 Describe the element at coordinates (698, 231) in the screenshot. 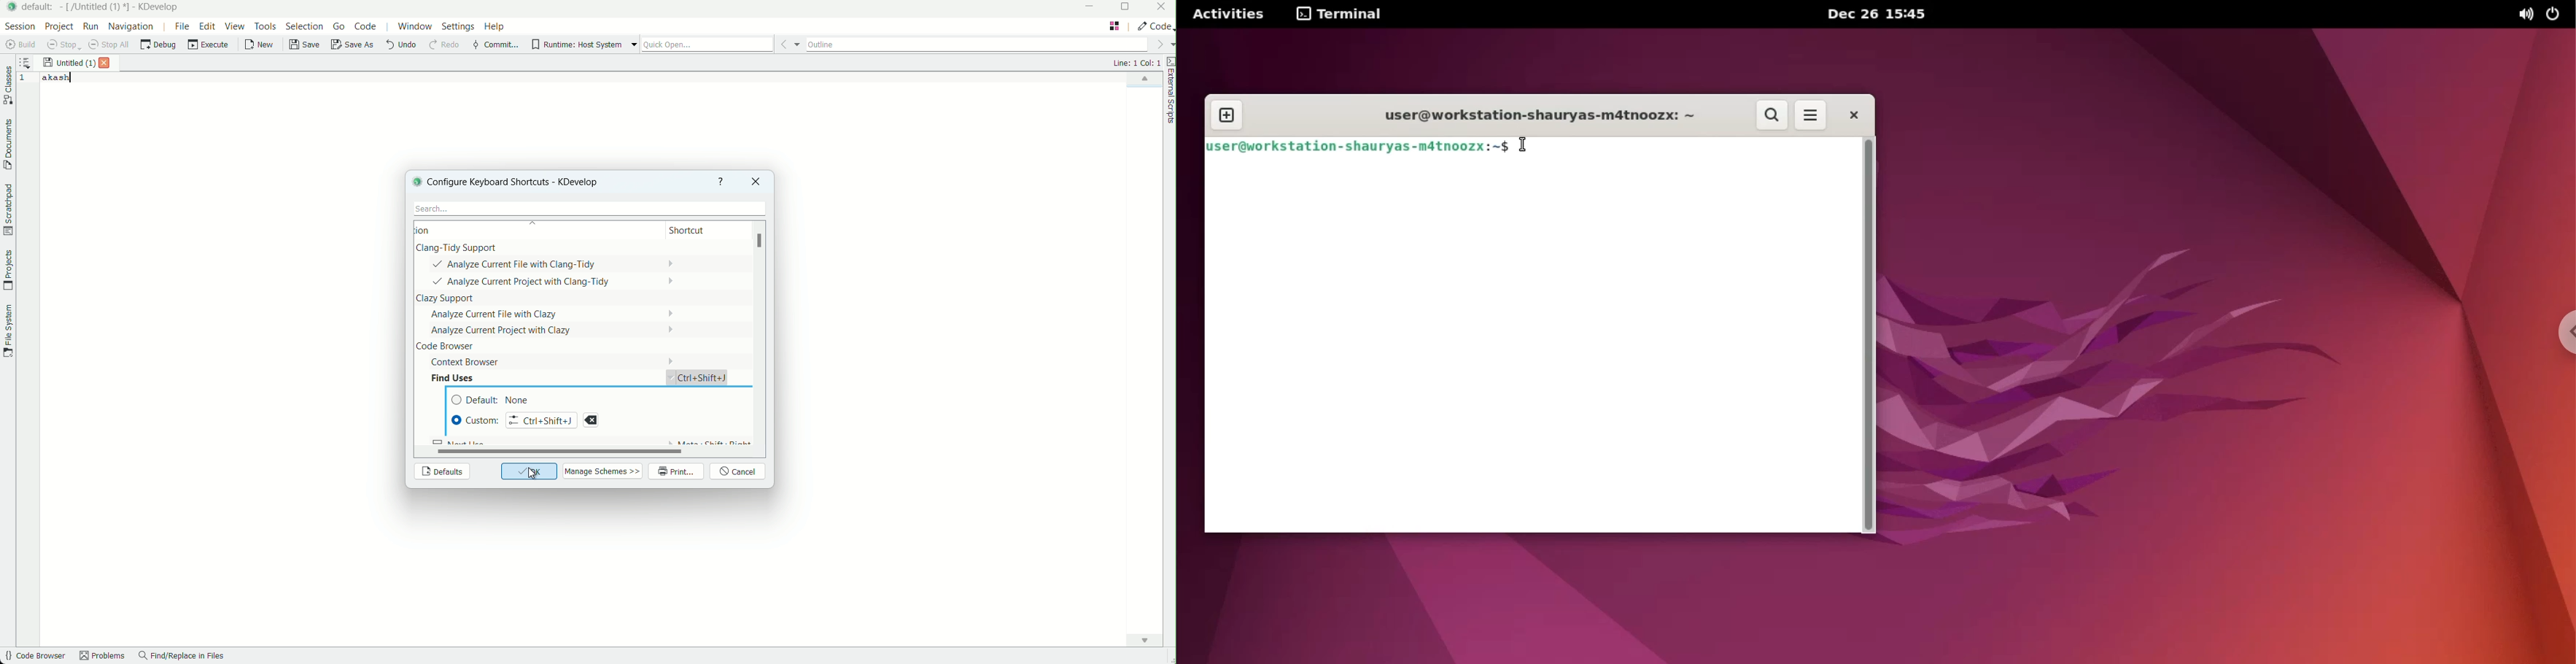

I see `shortcut` at that location.